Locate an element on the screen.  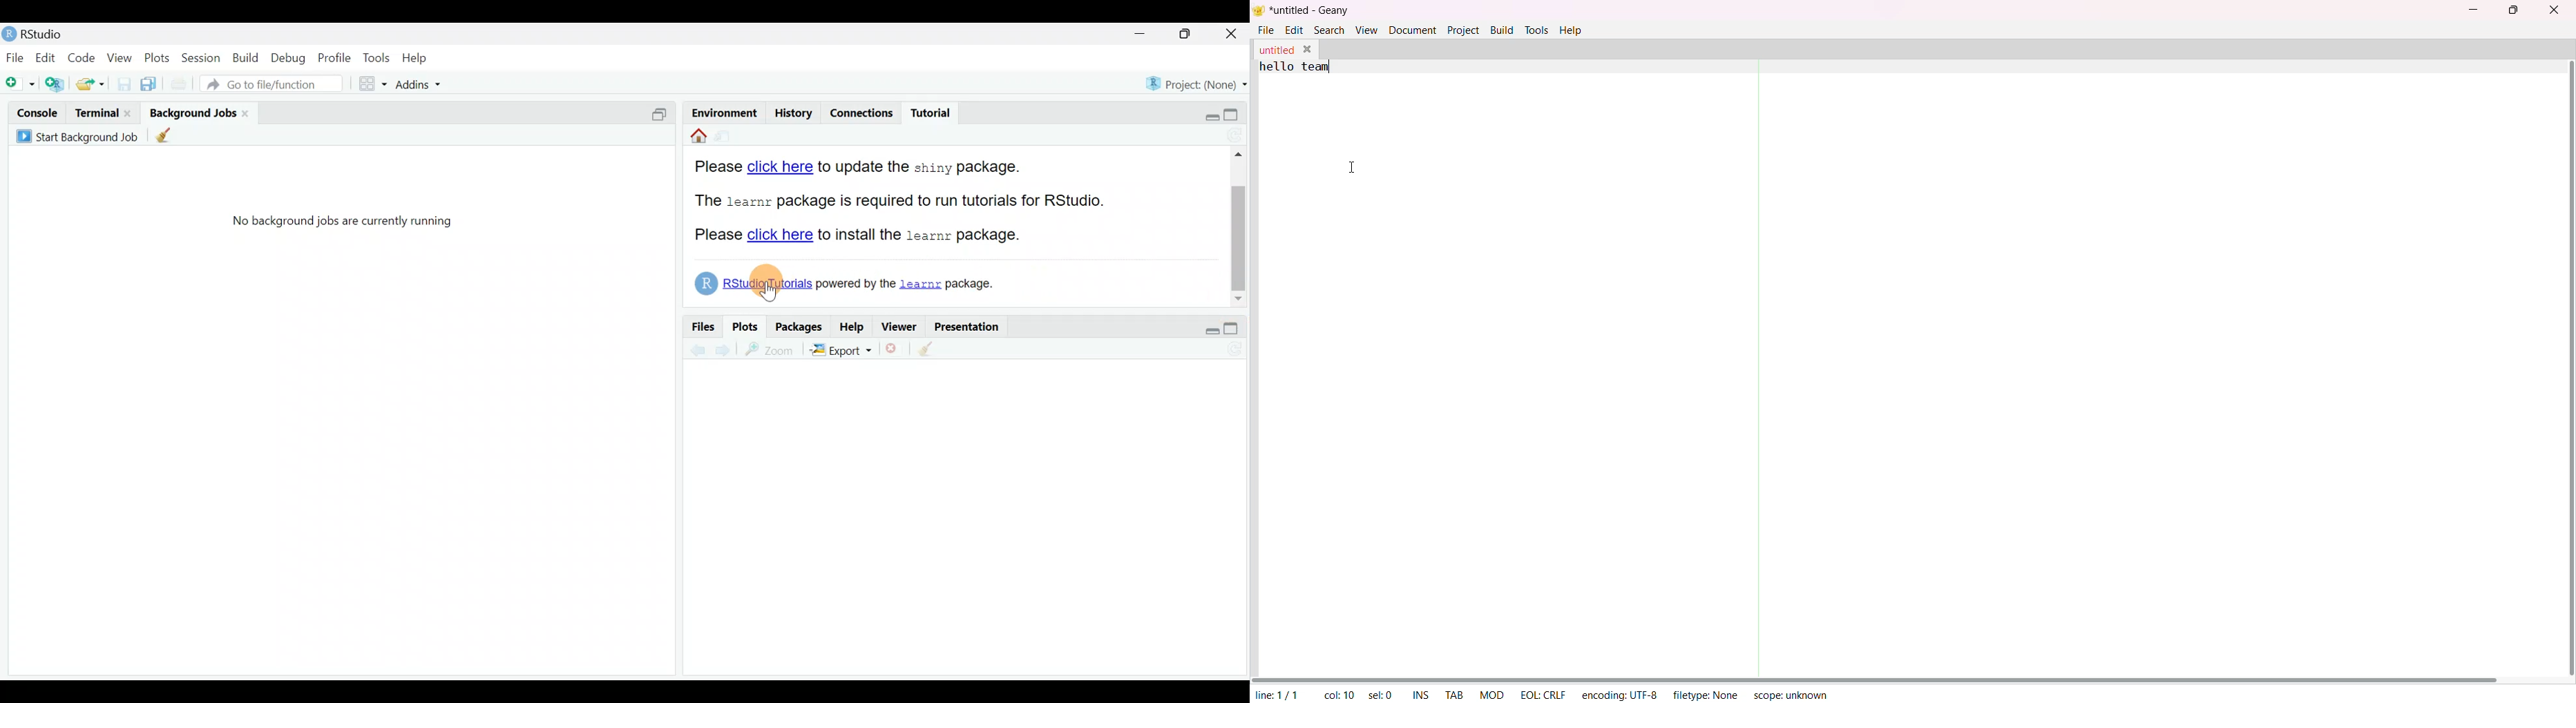
No background jobs are currently running is located at coordinates (349, 225).